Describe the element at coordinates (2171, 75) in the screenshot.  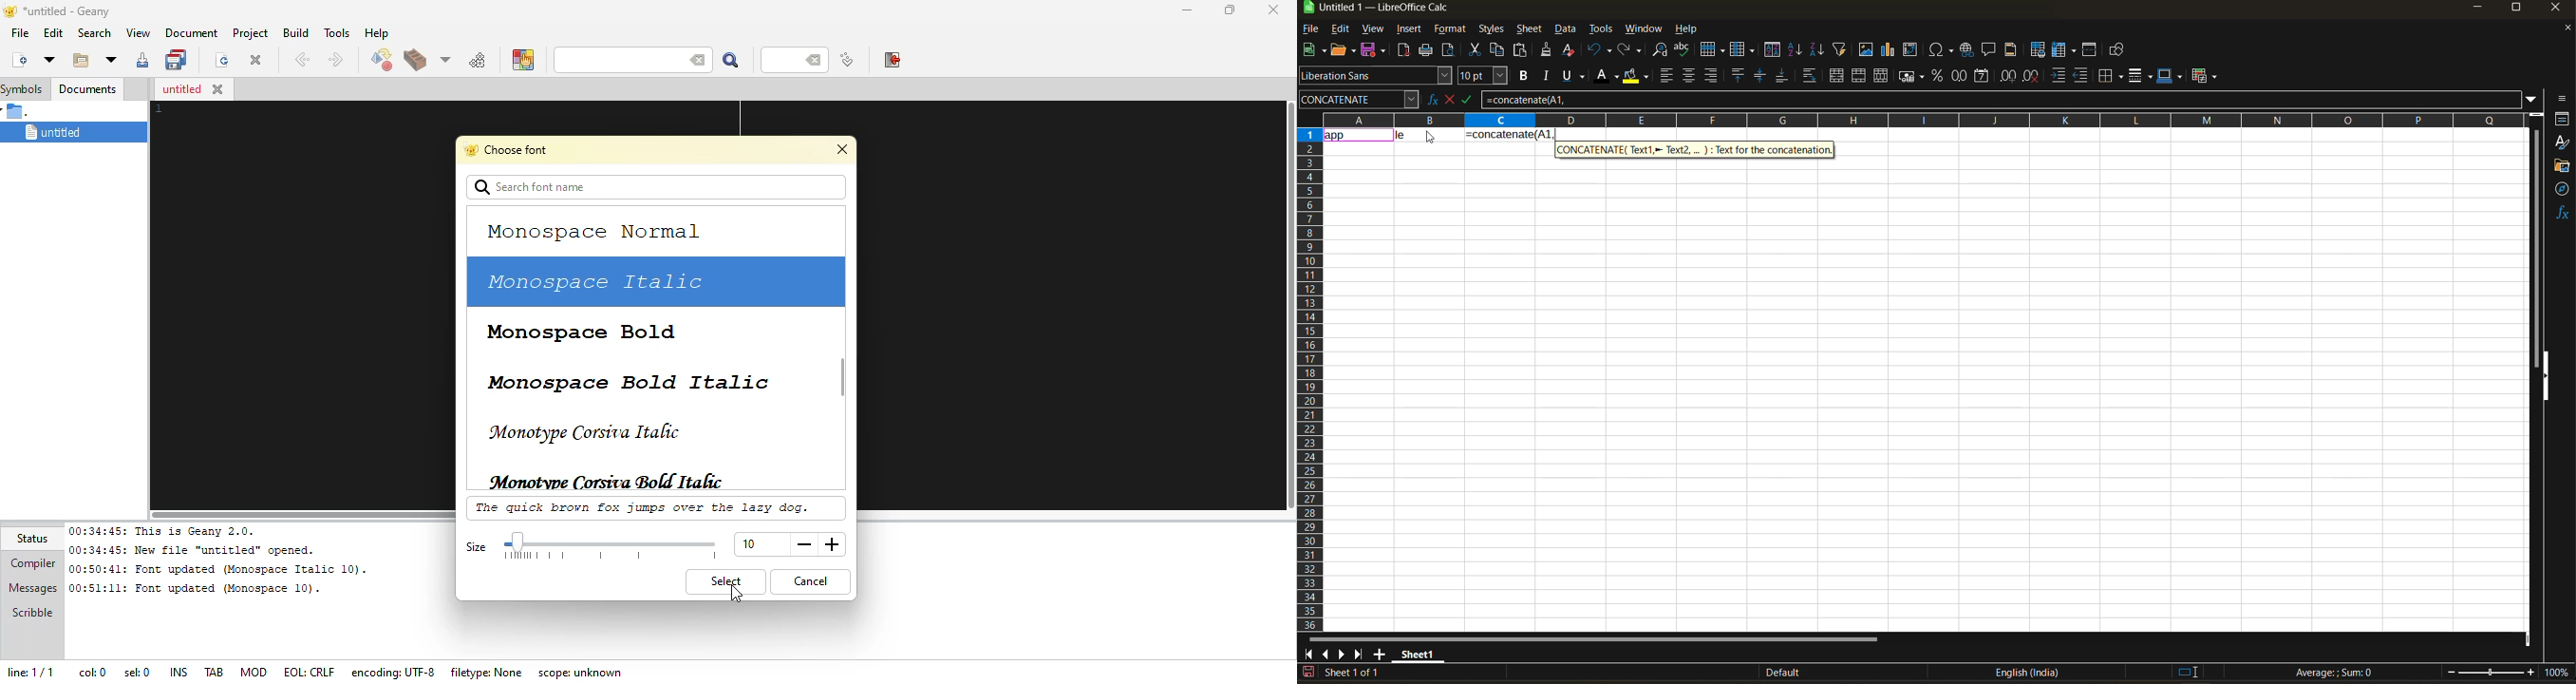
I see `border color` at that location.